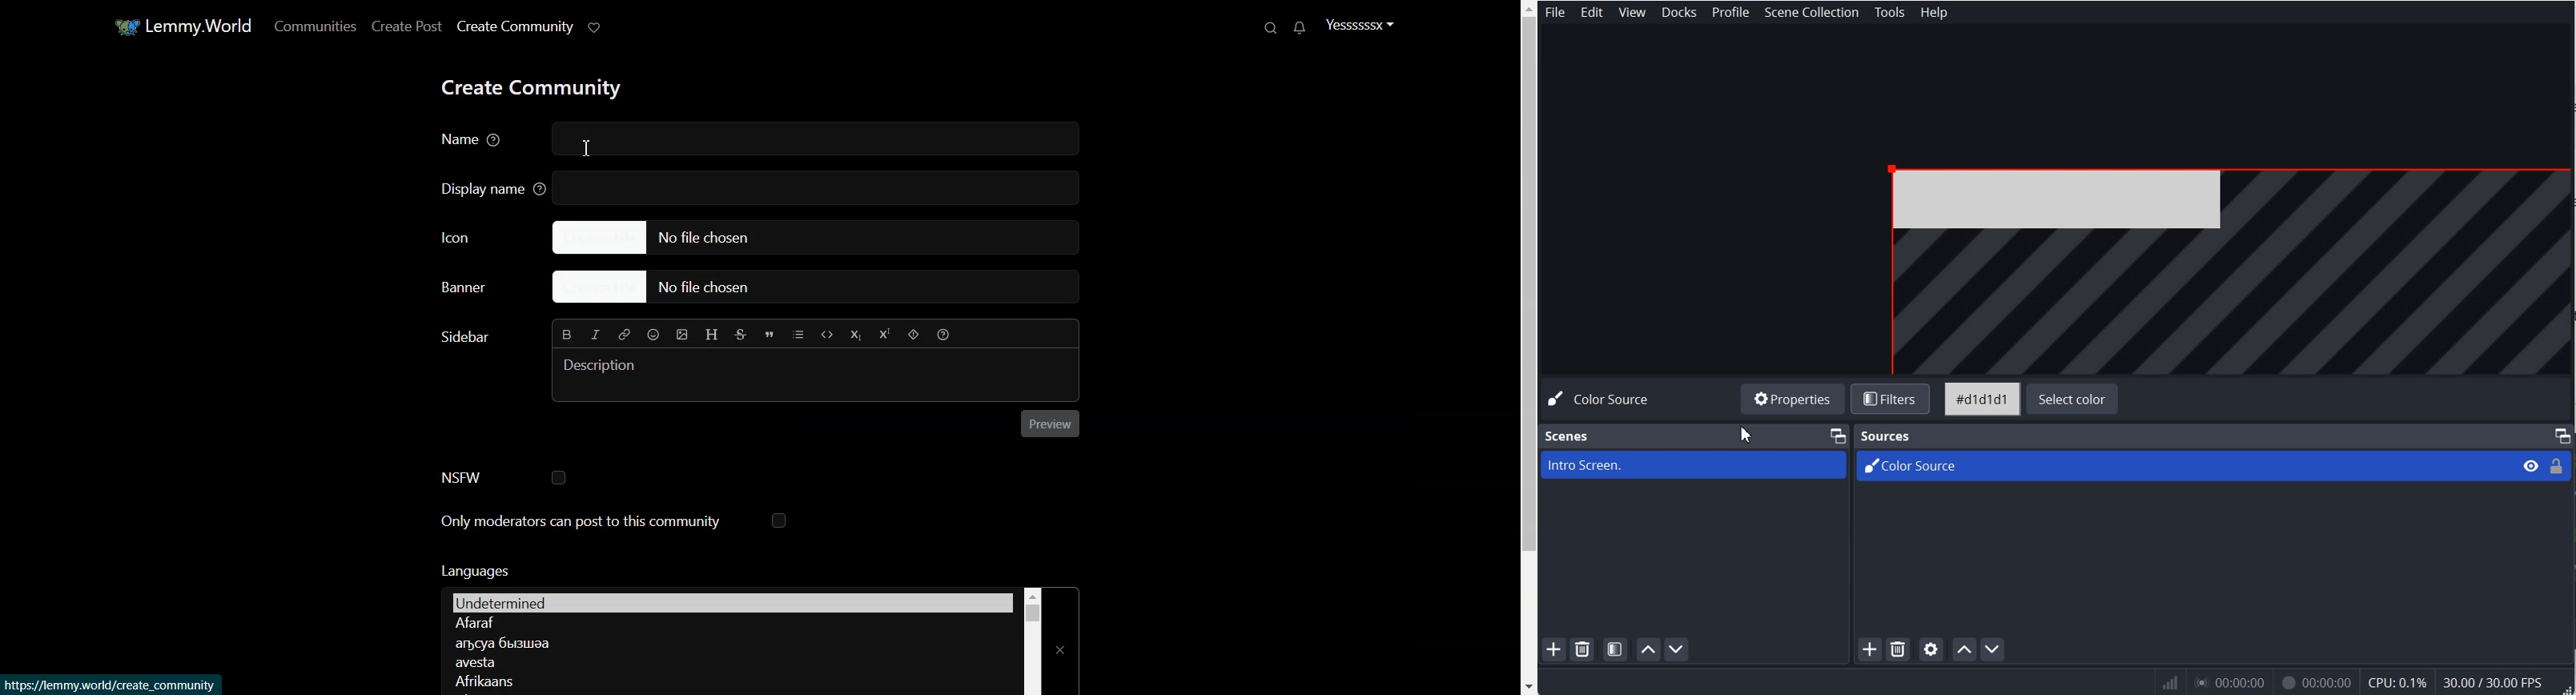 The width and height of the screenshot is (2576, 700). I want to click on Add Scene, so click(1553, 650).